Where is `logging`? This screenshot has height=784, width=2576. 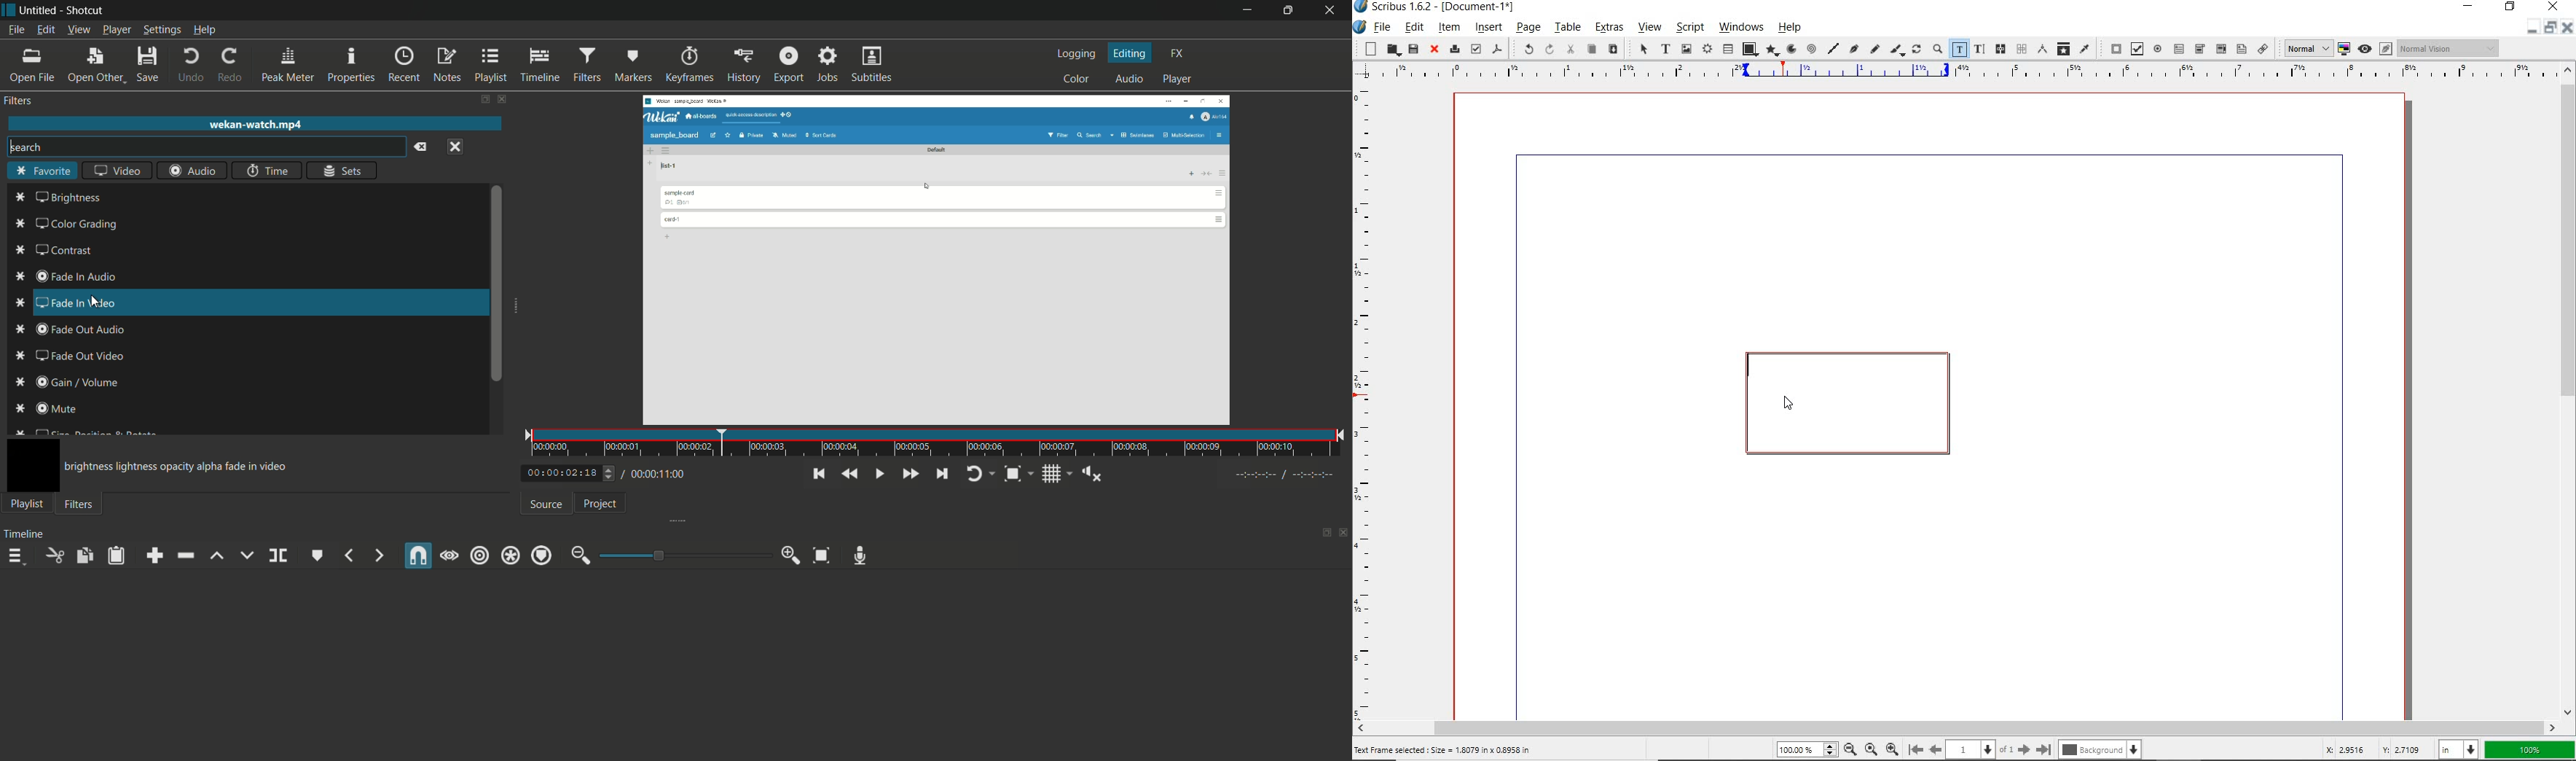
logging is located at coordinates (1079, 54).